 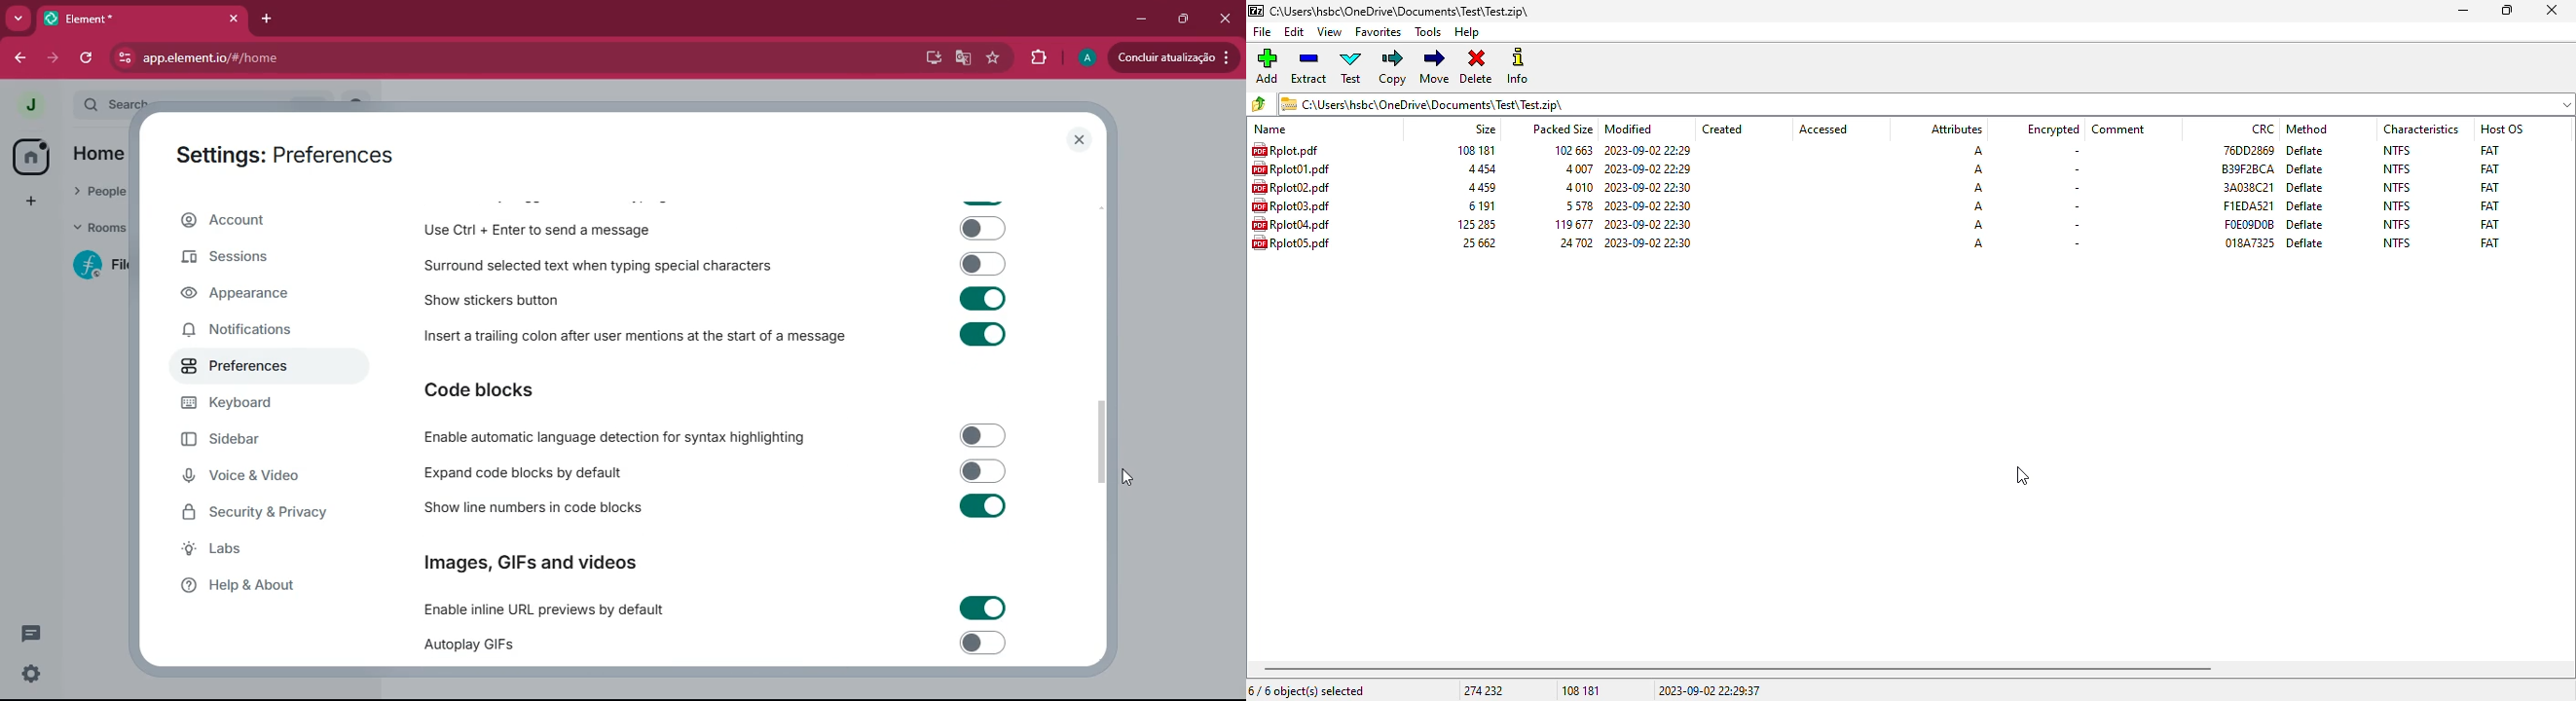 I want to click on accessed, so click(x=1823, y=129).